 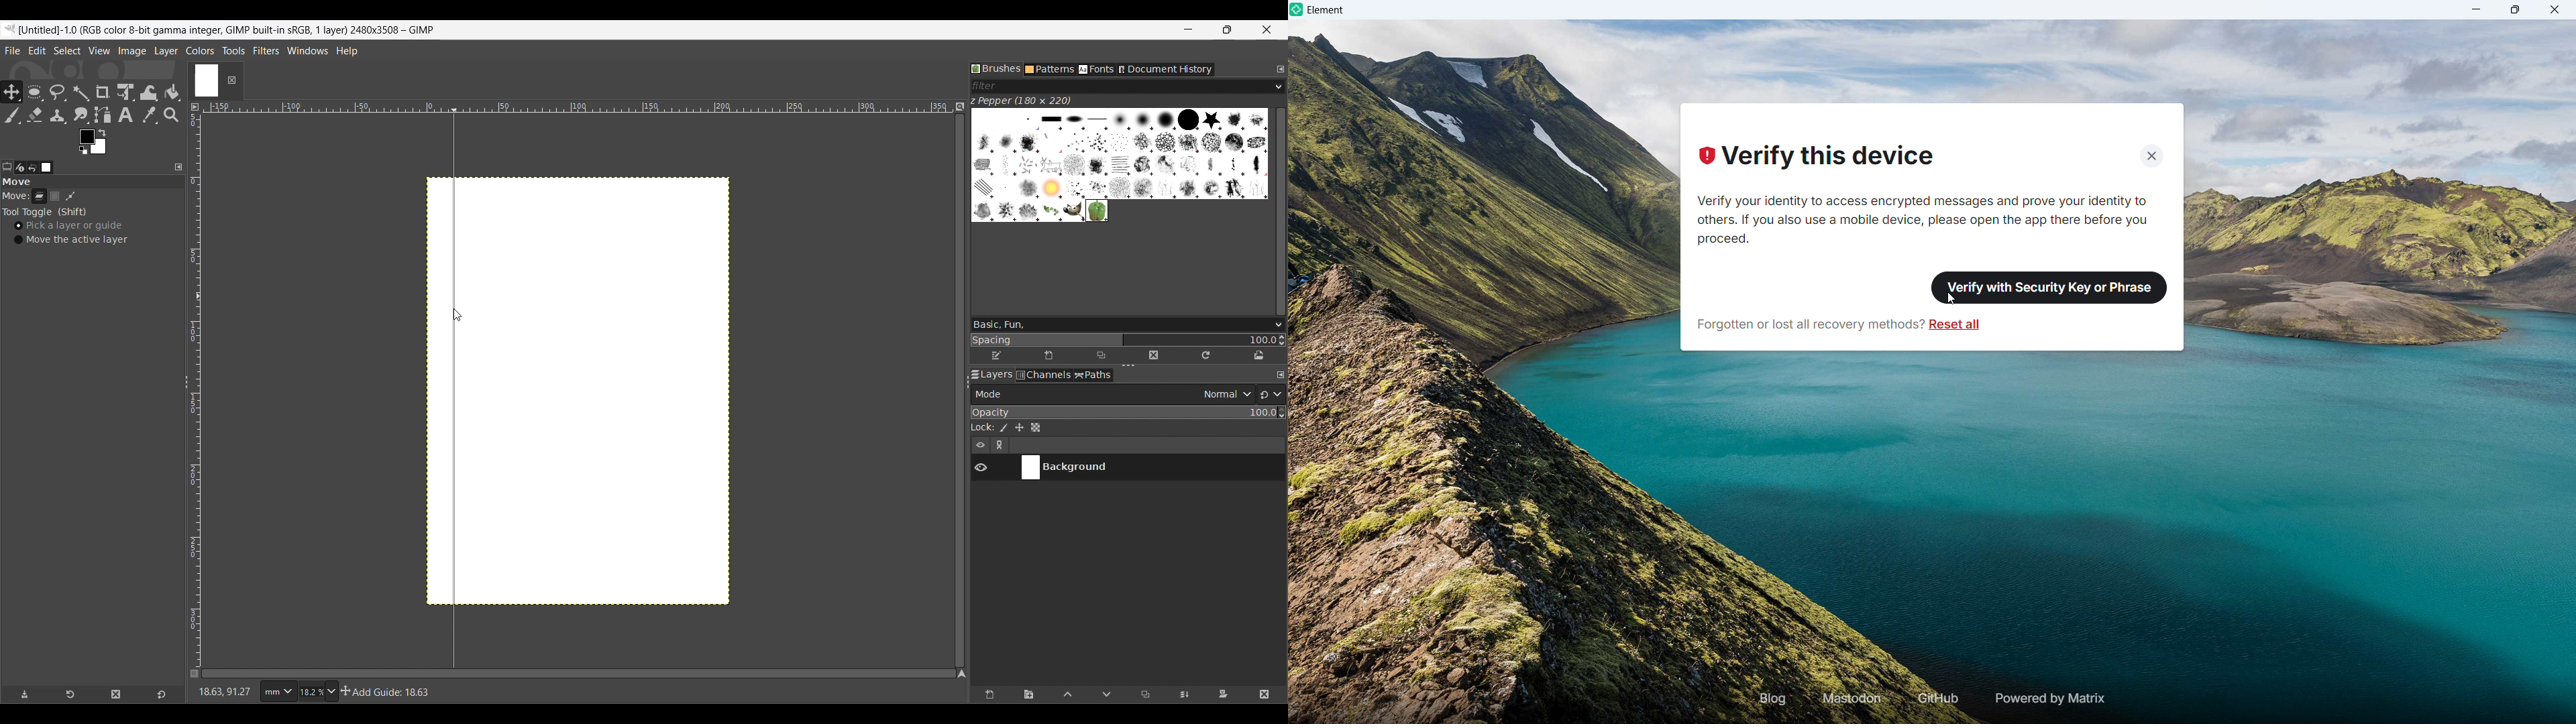 What do you see at coordinates (1298, 10) in the screenshot?
I see `element logo` at bounding box center [1298, 10].